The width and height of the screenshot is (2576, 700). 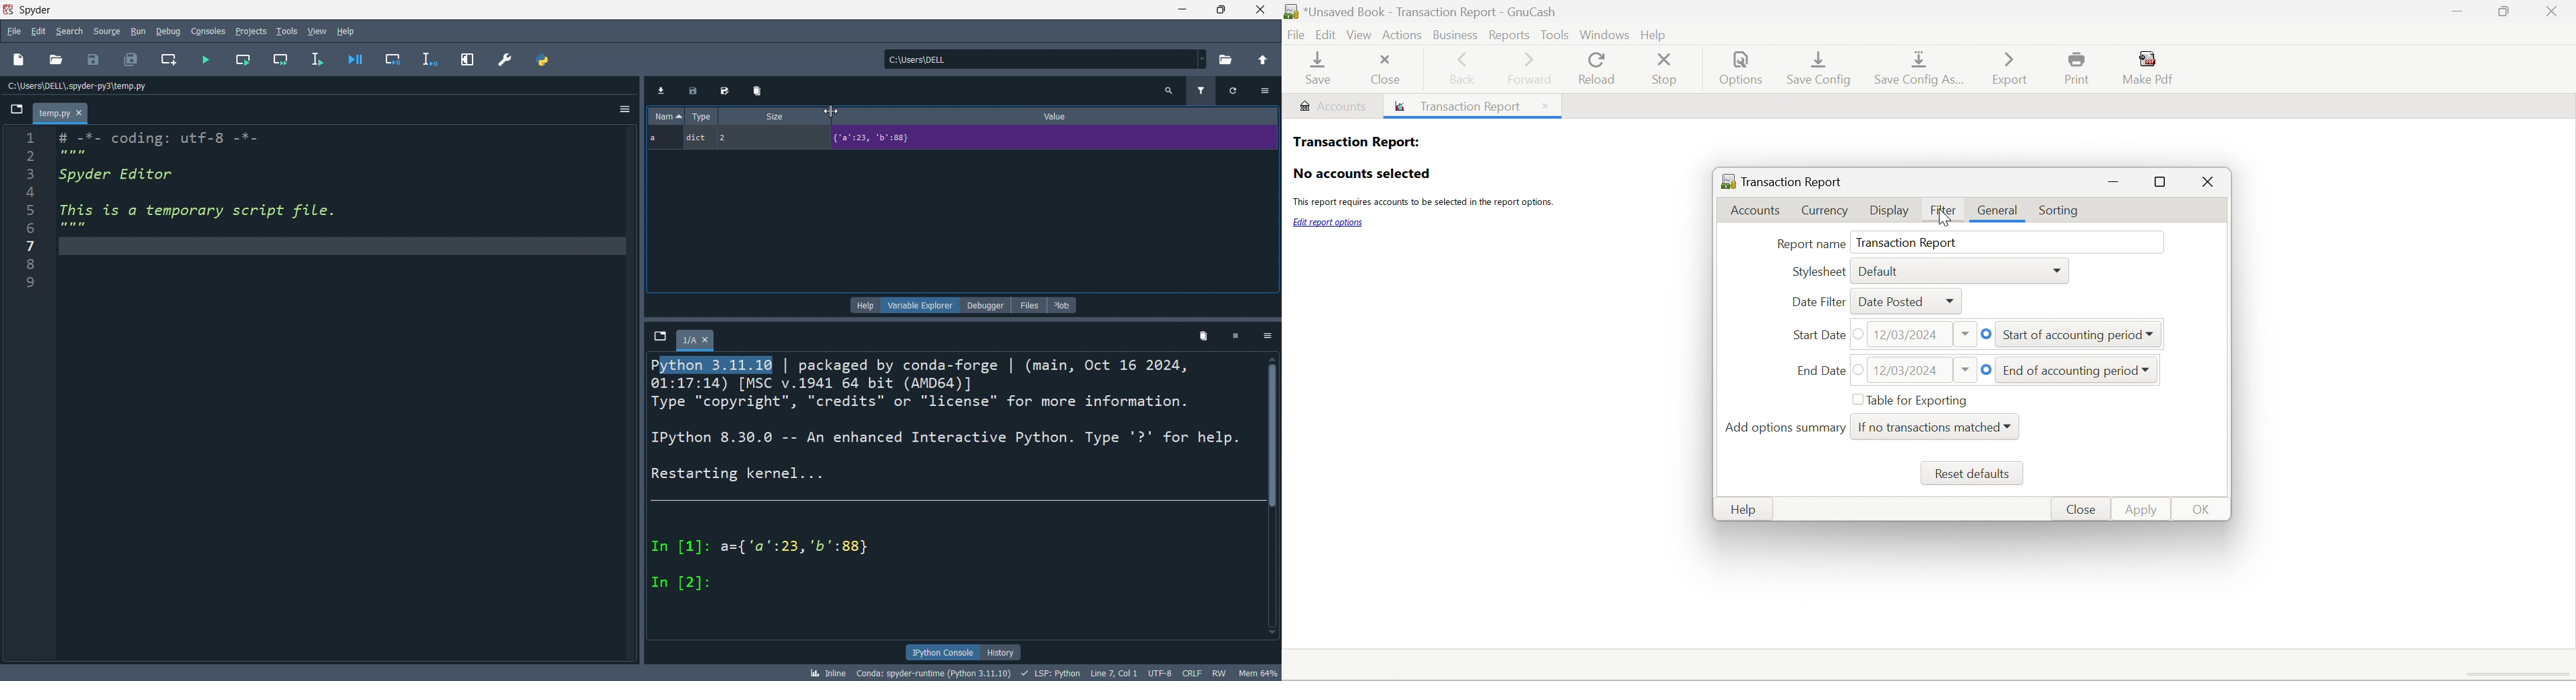 I want to click on type, so click(x=704, y=117).